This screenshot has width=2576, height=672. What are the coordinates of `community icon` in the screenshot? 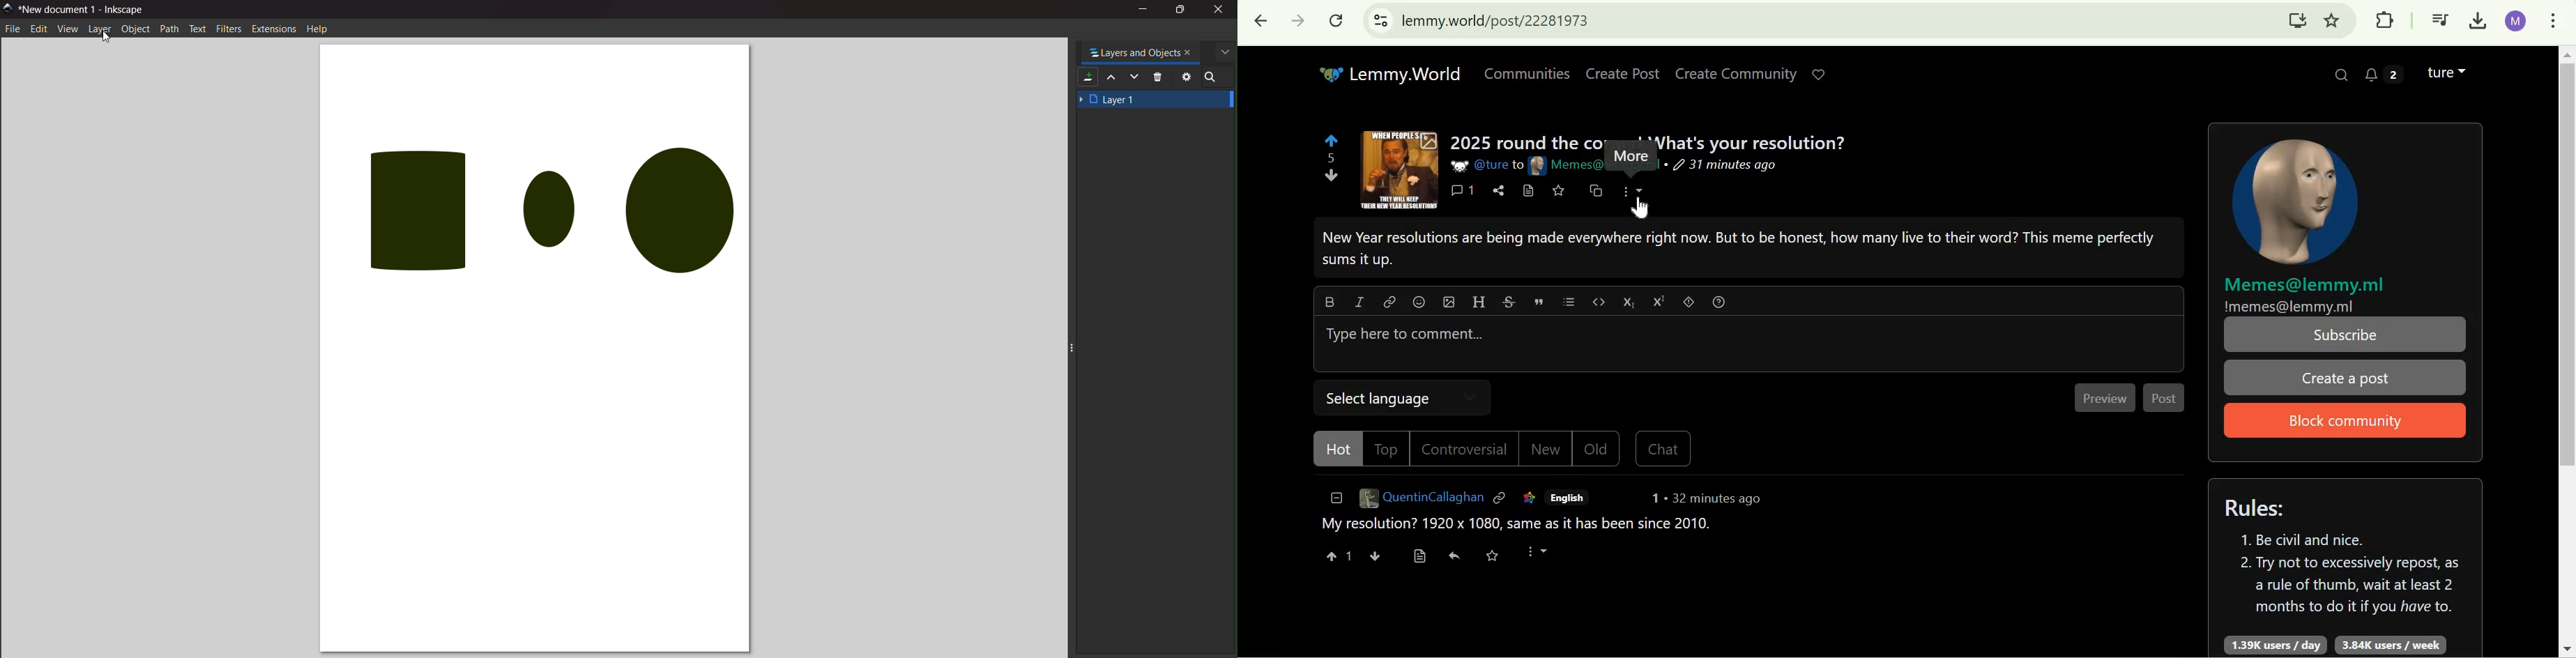 It's located at (2299, 199).